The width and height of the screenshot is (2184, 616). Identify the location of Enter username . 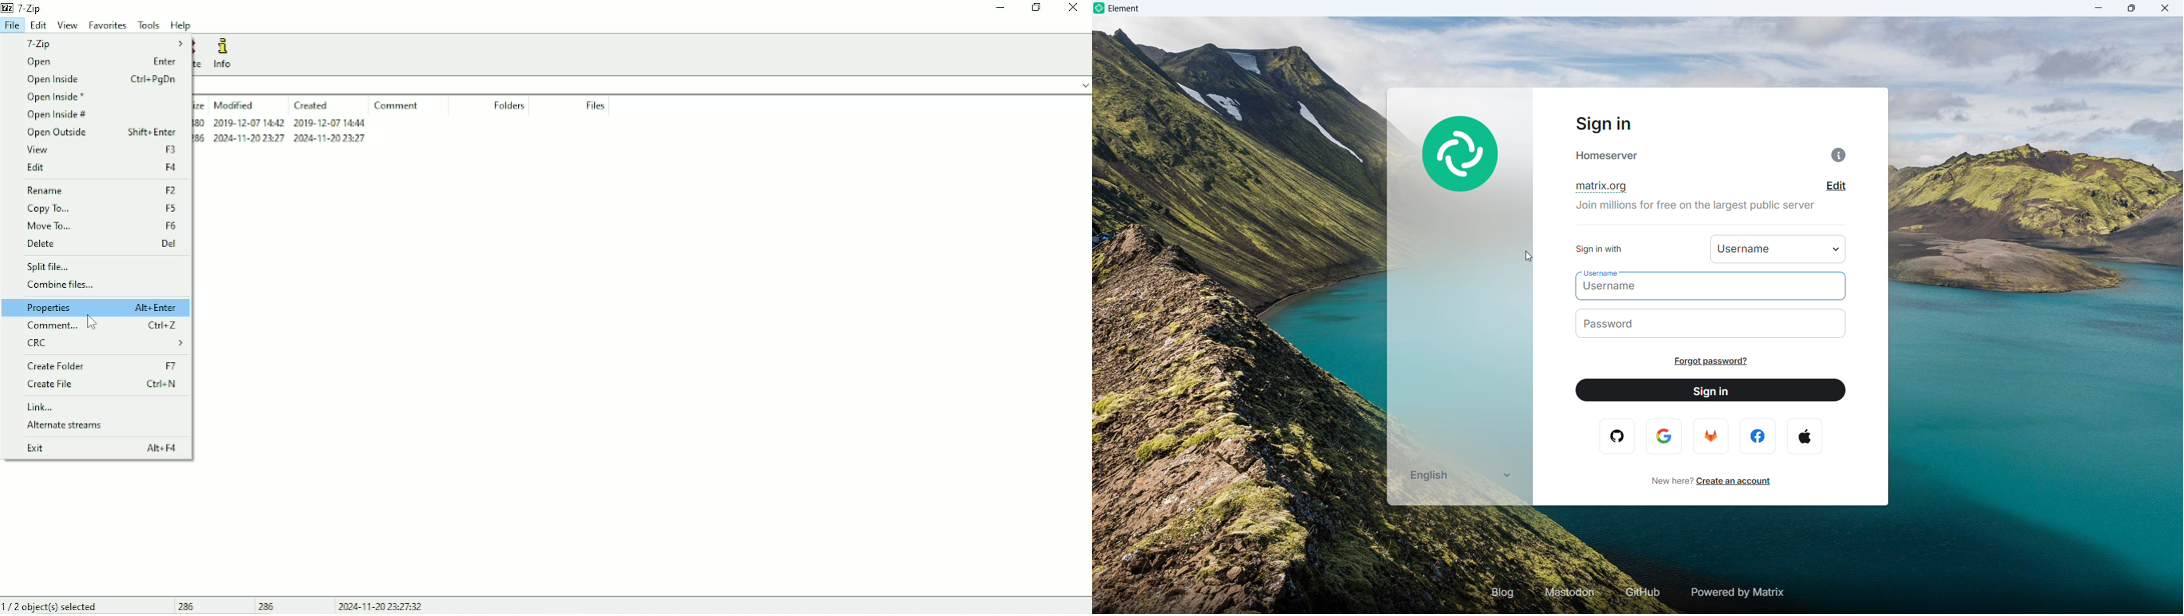
(1712, 289).